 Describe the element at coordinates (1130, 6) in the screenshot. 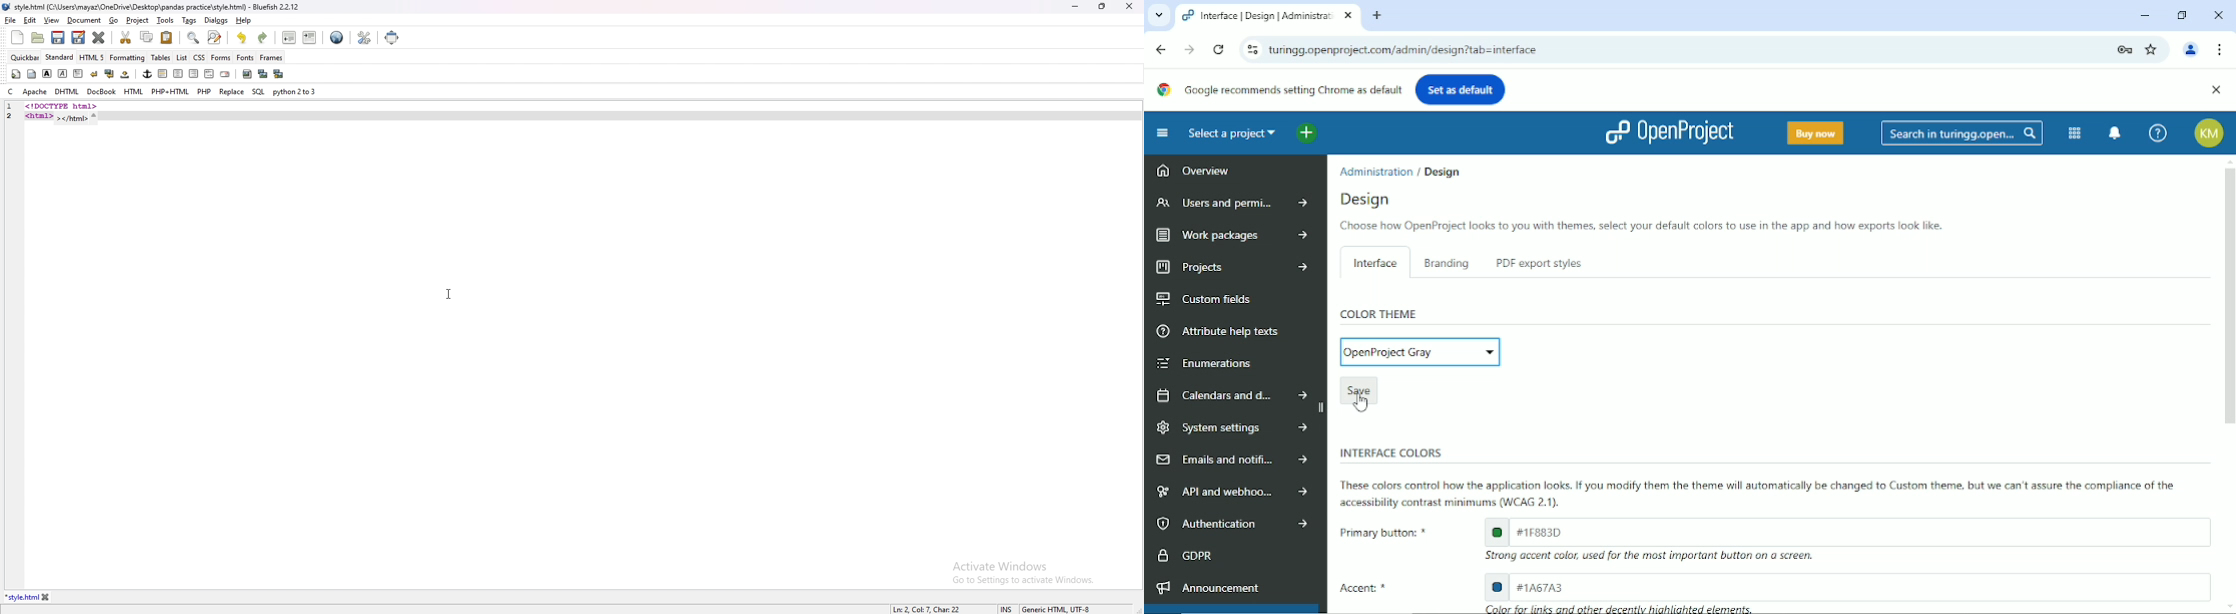

I see `close` at that location.